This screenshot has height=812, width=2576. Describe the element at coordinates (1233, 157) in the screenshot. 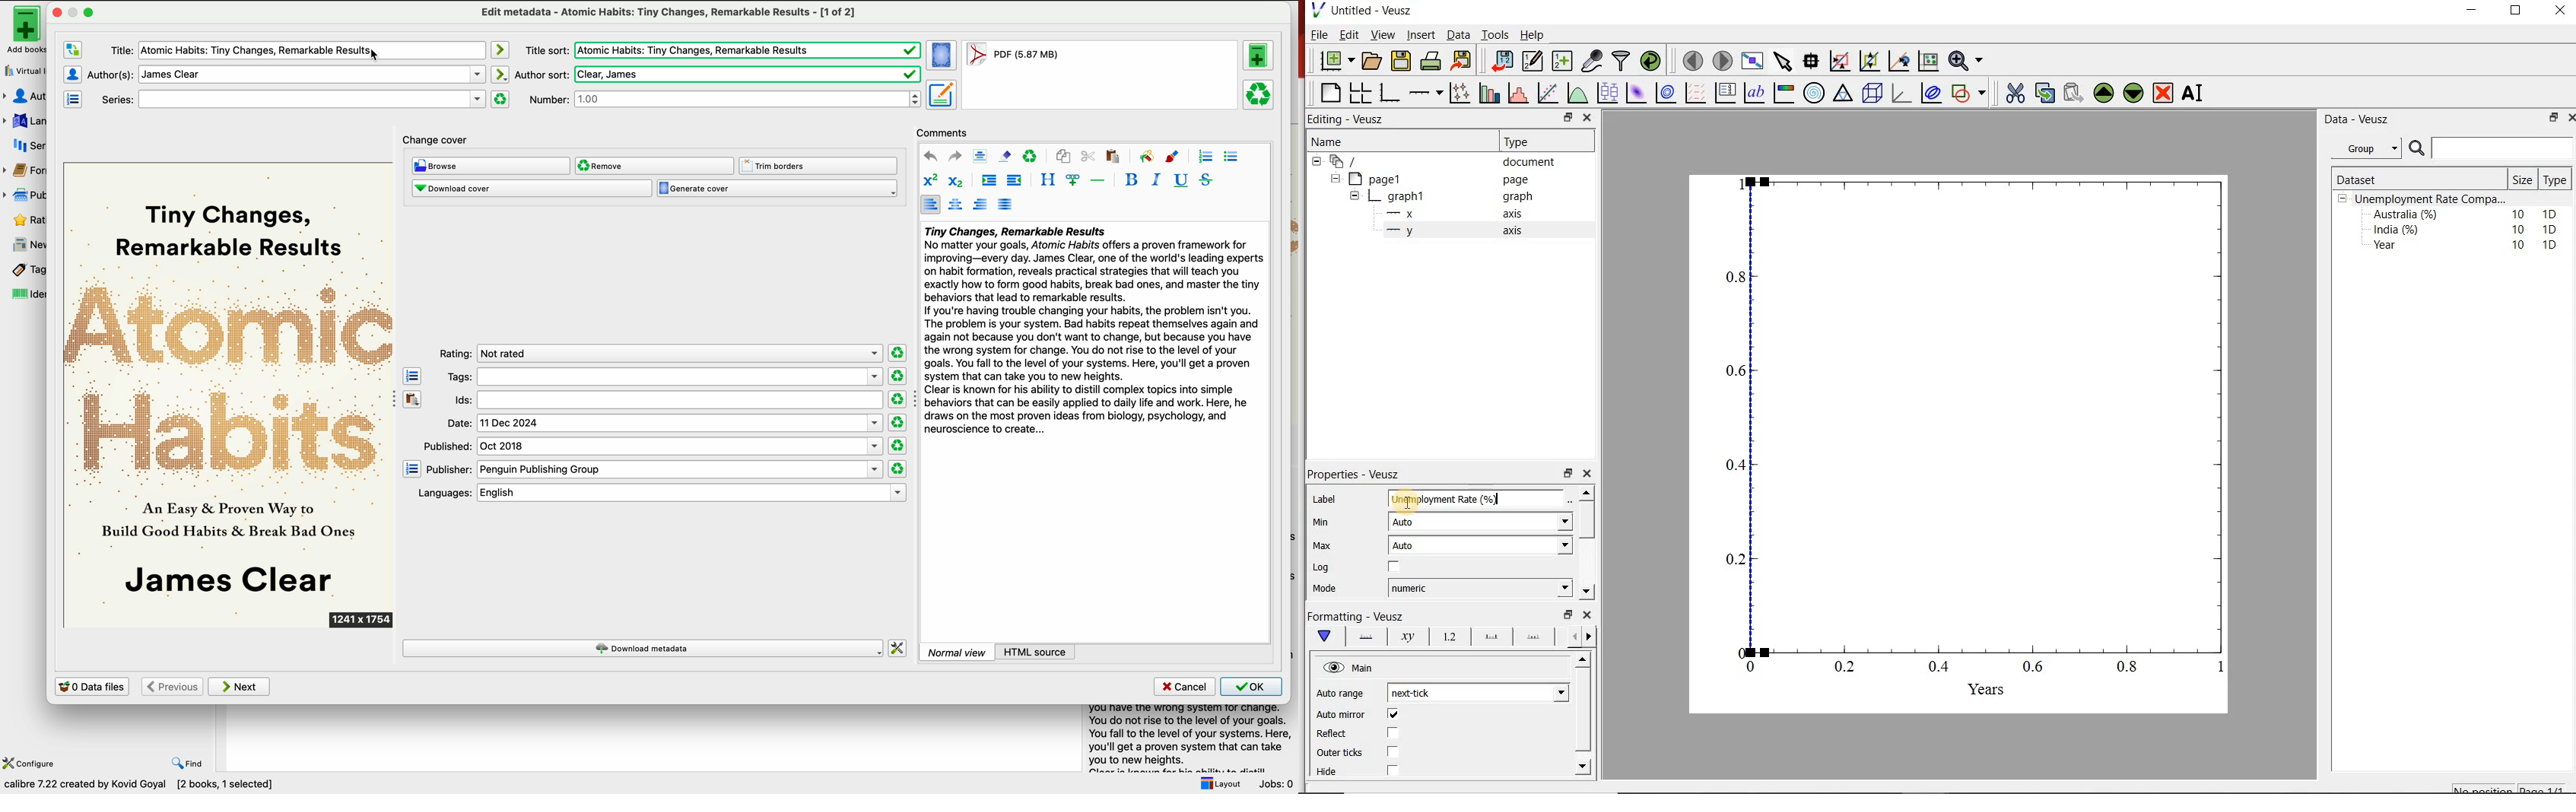

I see `unordered list` at that location.